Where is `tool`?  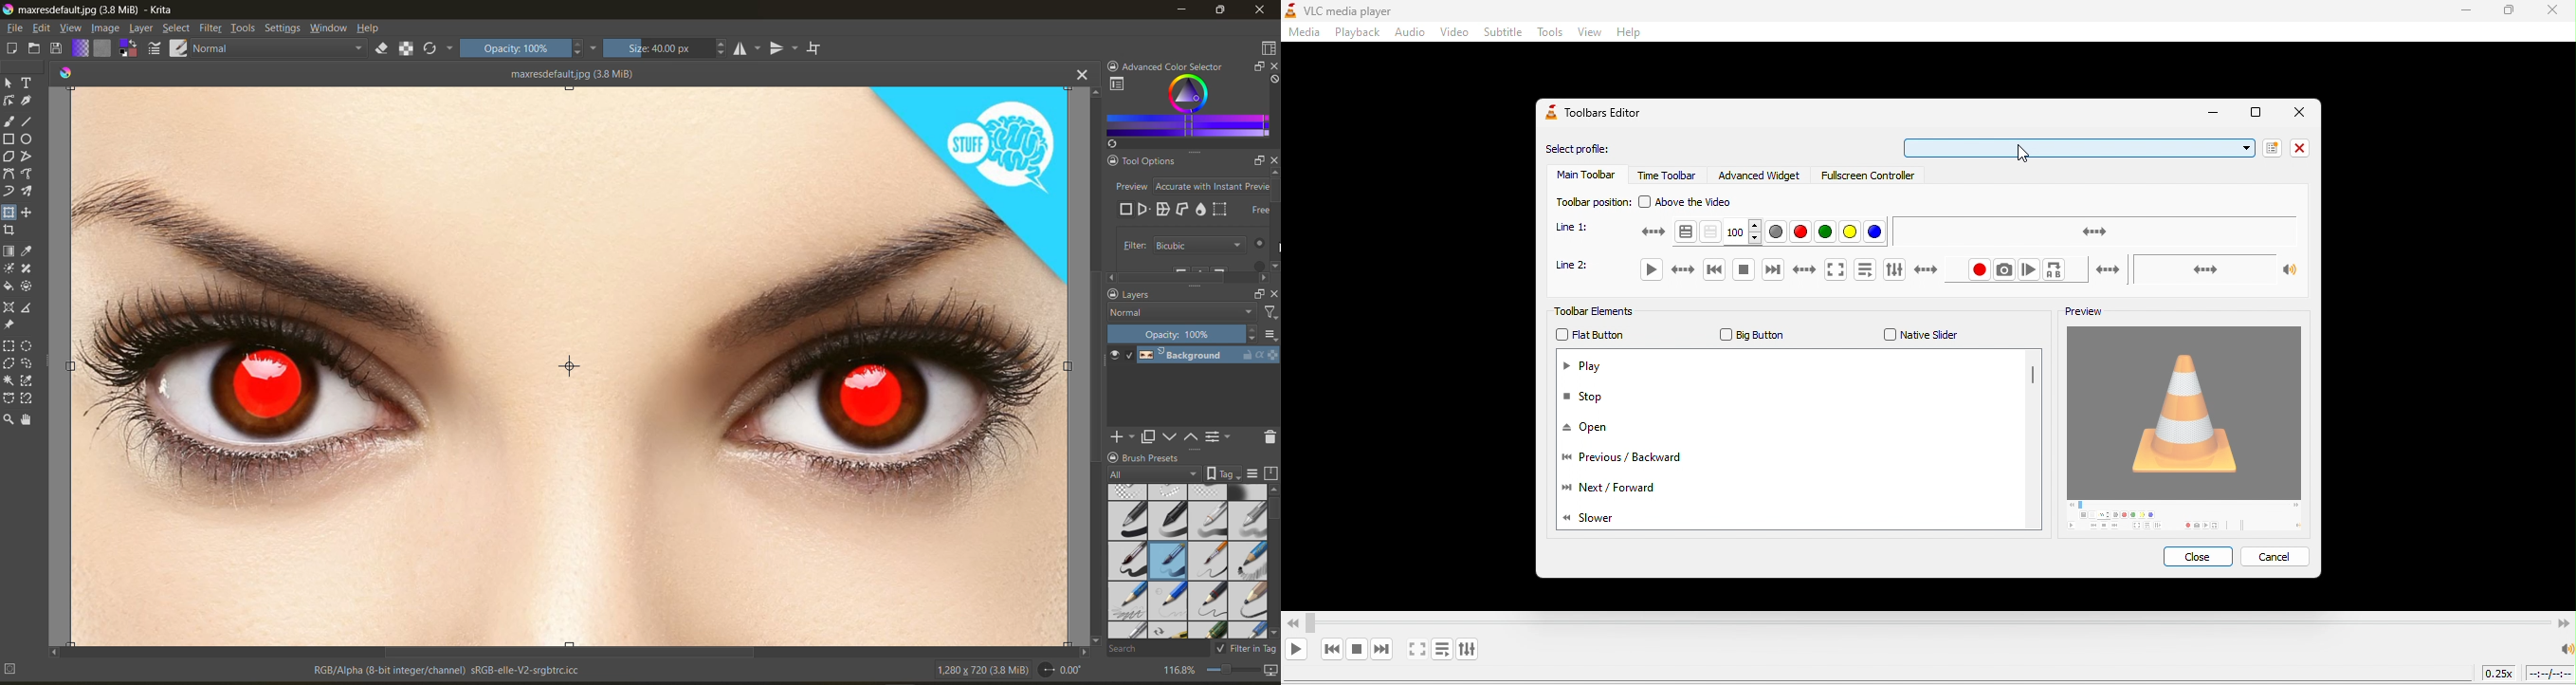 tool is located at coordinates (8, 326).